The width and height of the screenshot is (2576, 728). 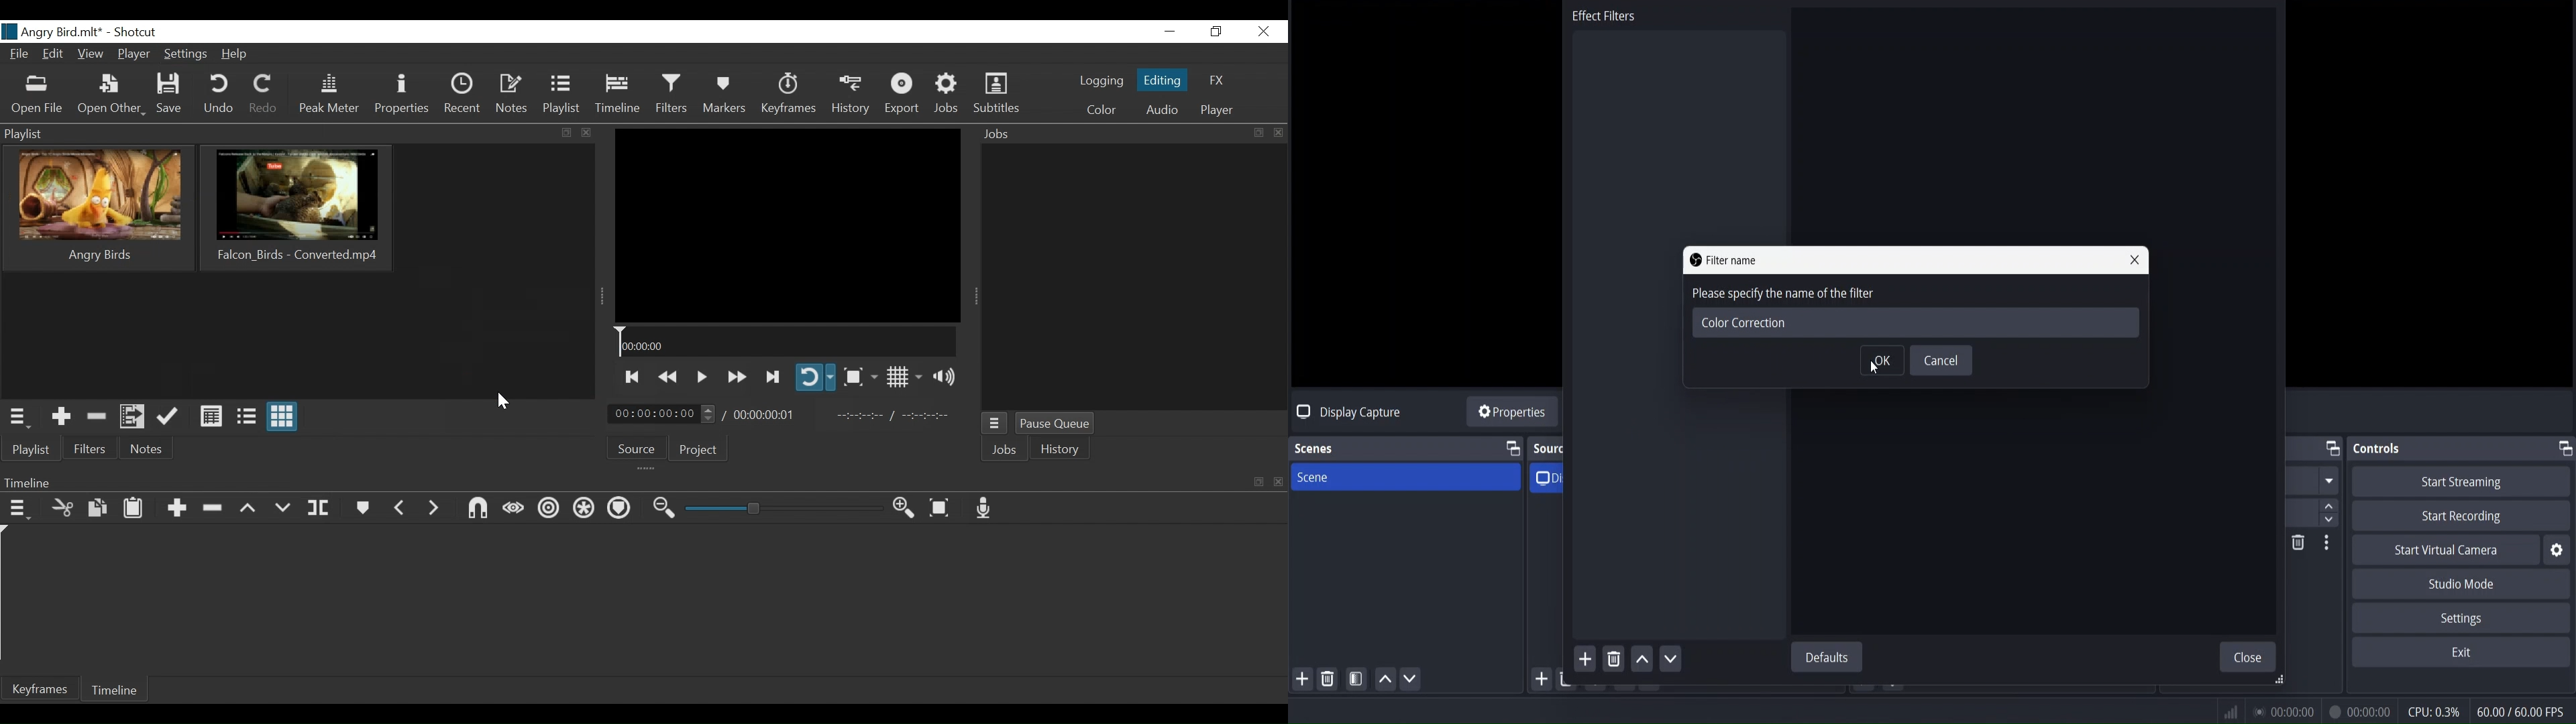 I want to click on open scene filter, so click(x=1357, y=681).